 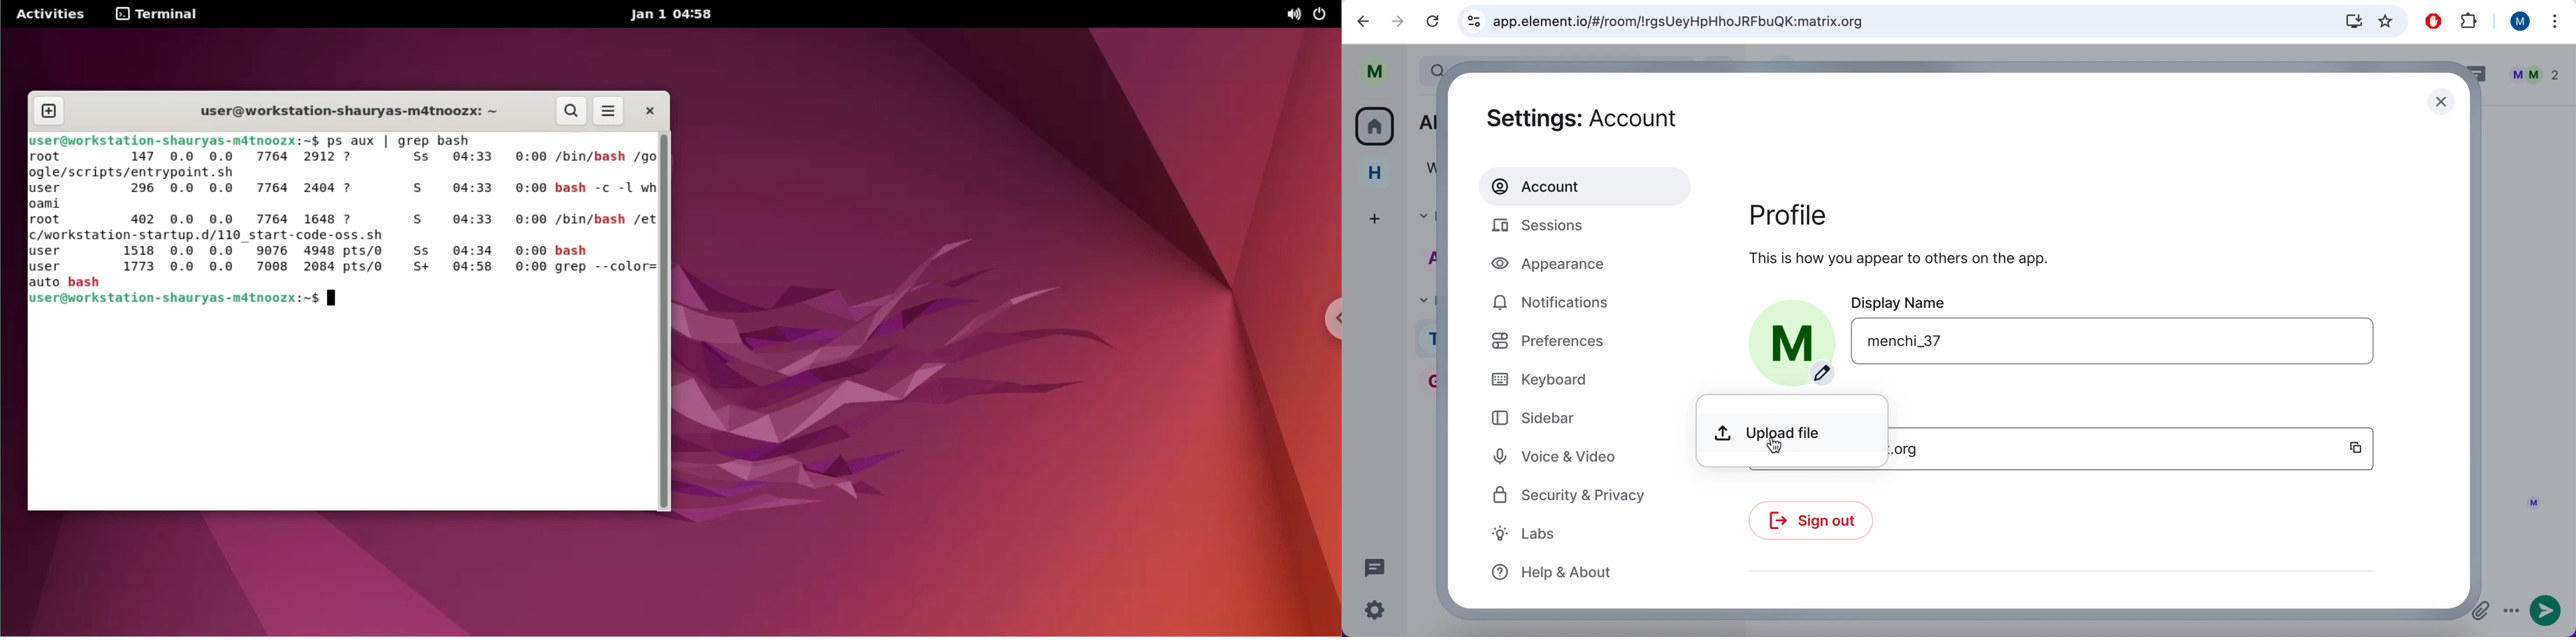 I want to click on power options, so click(x=1324, y=13).